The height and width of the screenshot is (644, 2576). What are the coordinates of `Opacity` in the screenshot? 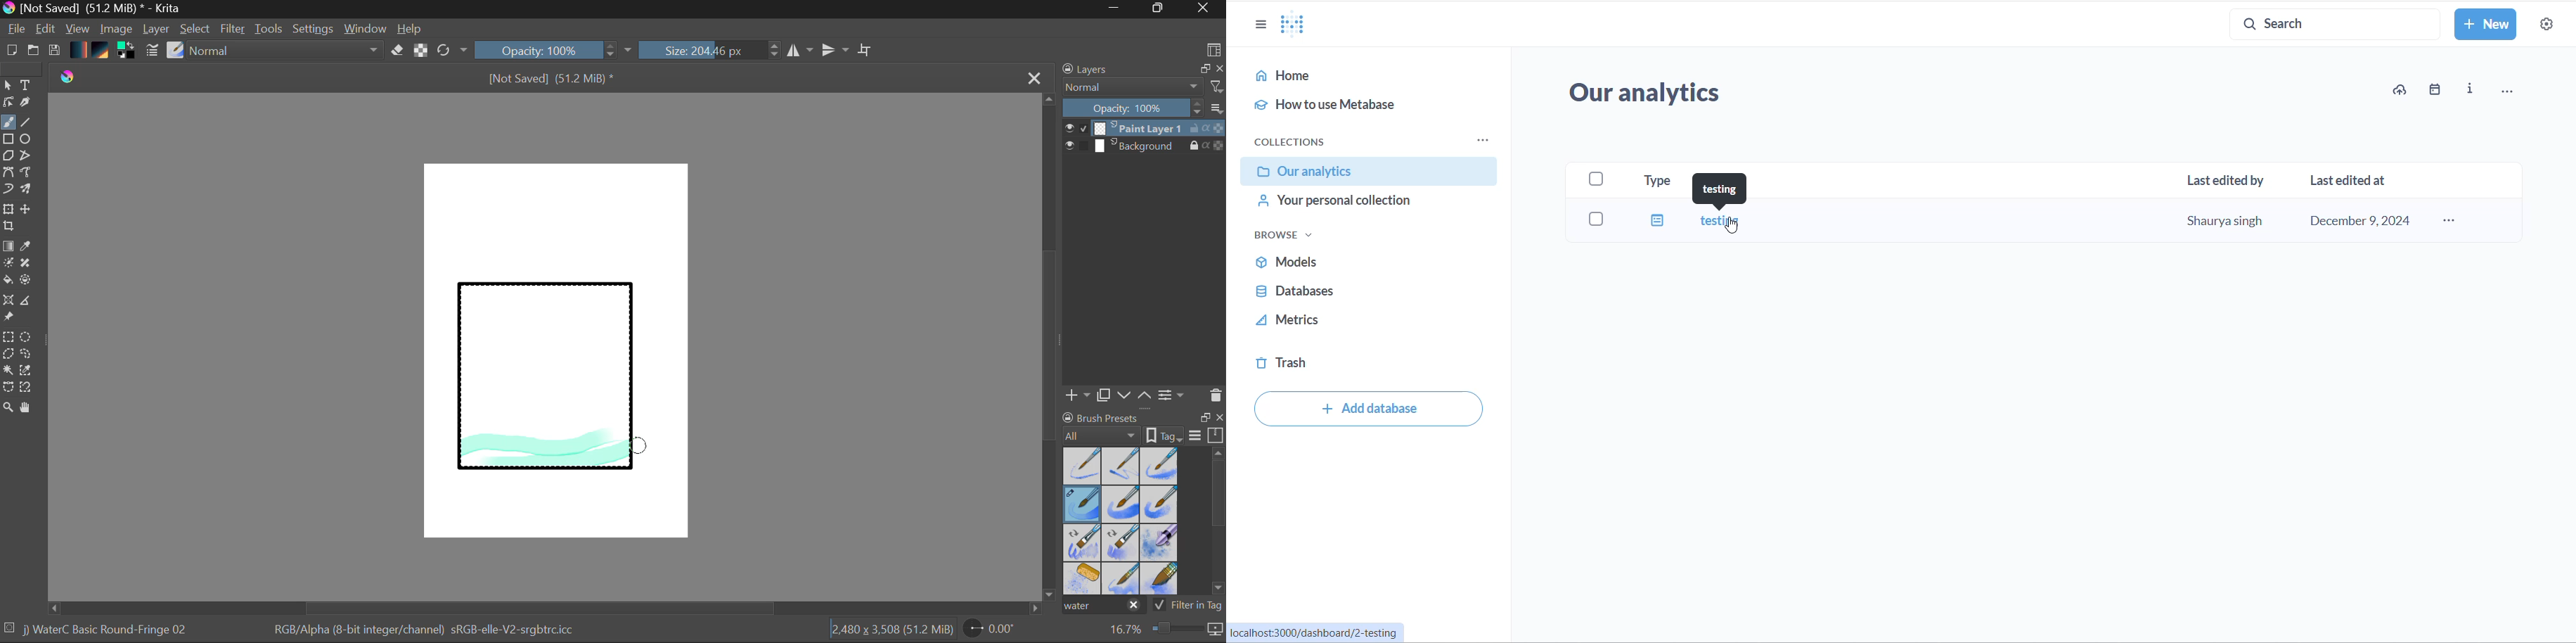 It's located at (555, 50).